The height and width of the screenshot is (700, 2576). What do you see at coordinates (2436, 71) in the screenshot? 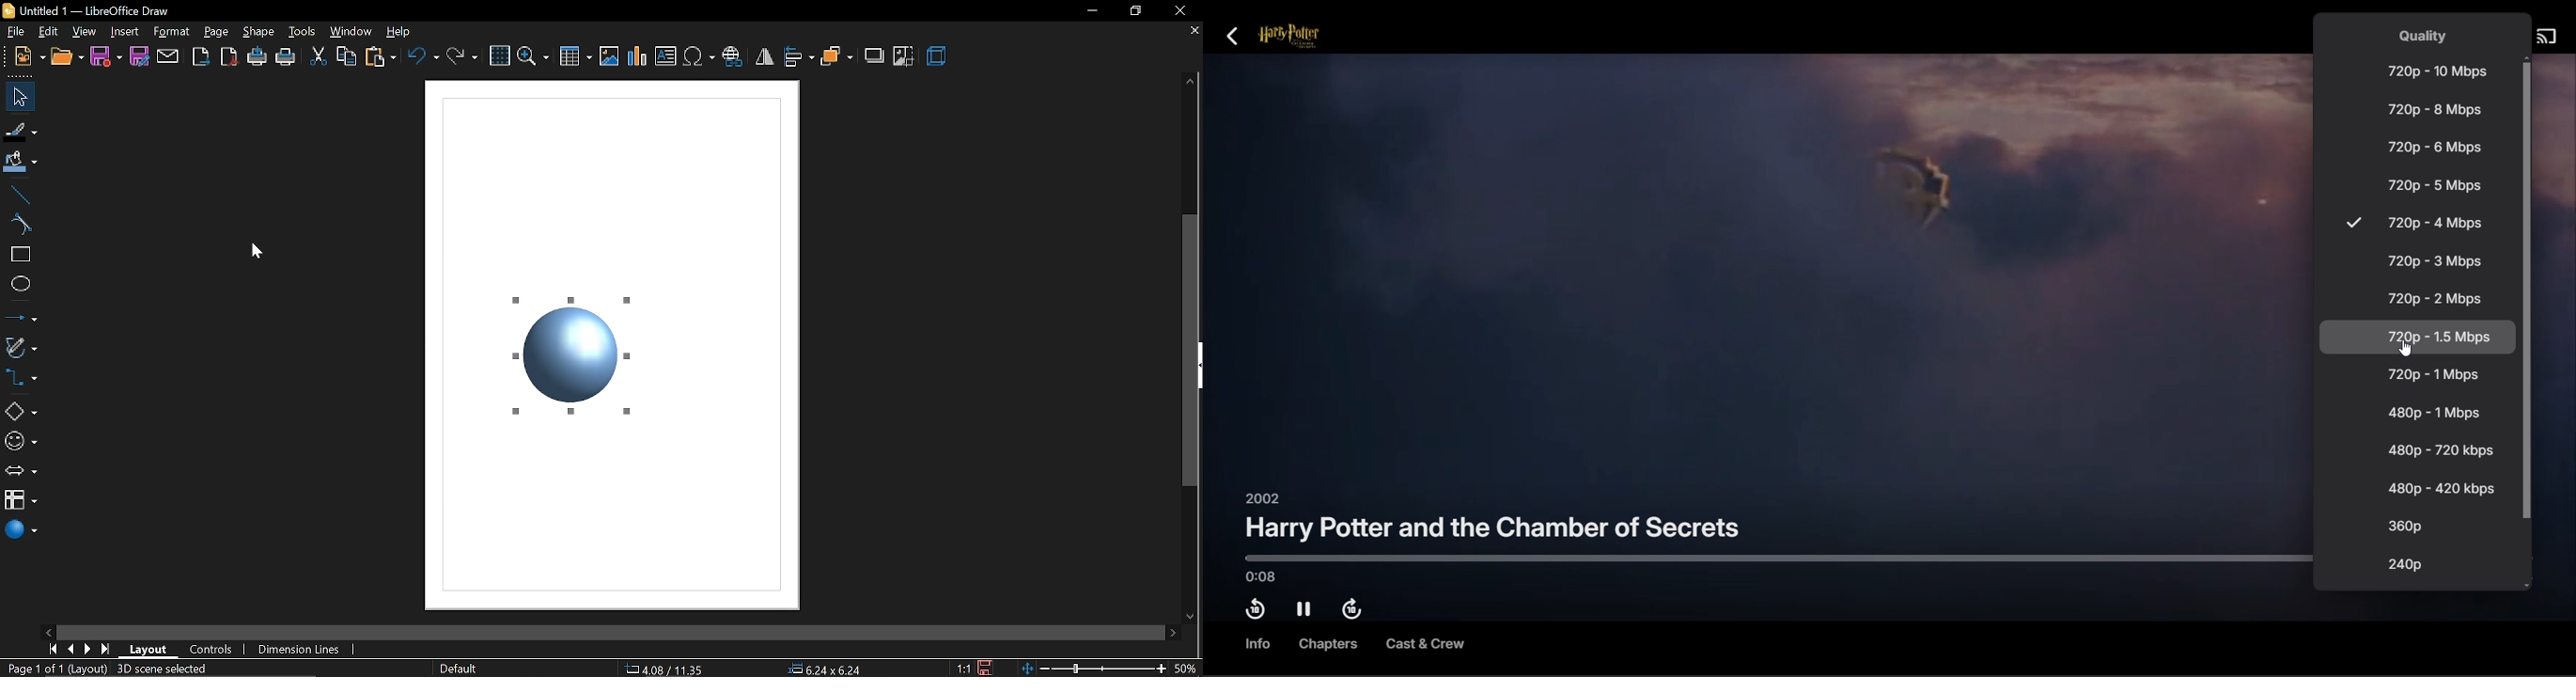
I see `720p - 10Mbps` at bounding box center [2436, 71].